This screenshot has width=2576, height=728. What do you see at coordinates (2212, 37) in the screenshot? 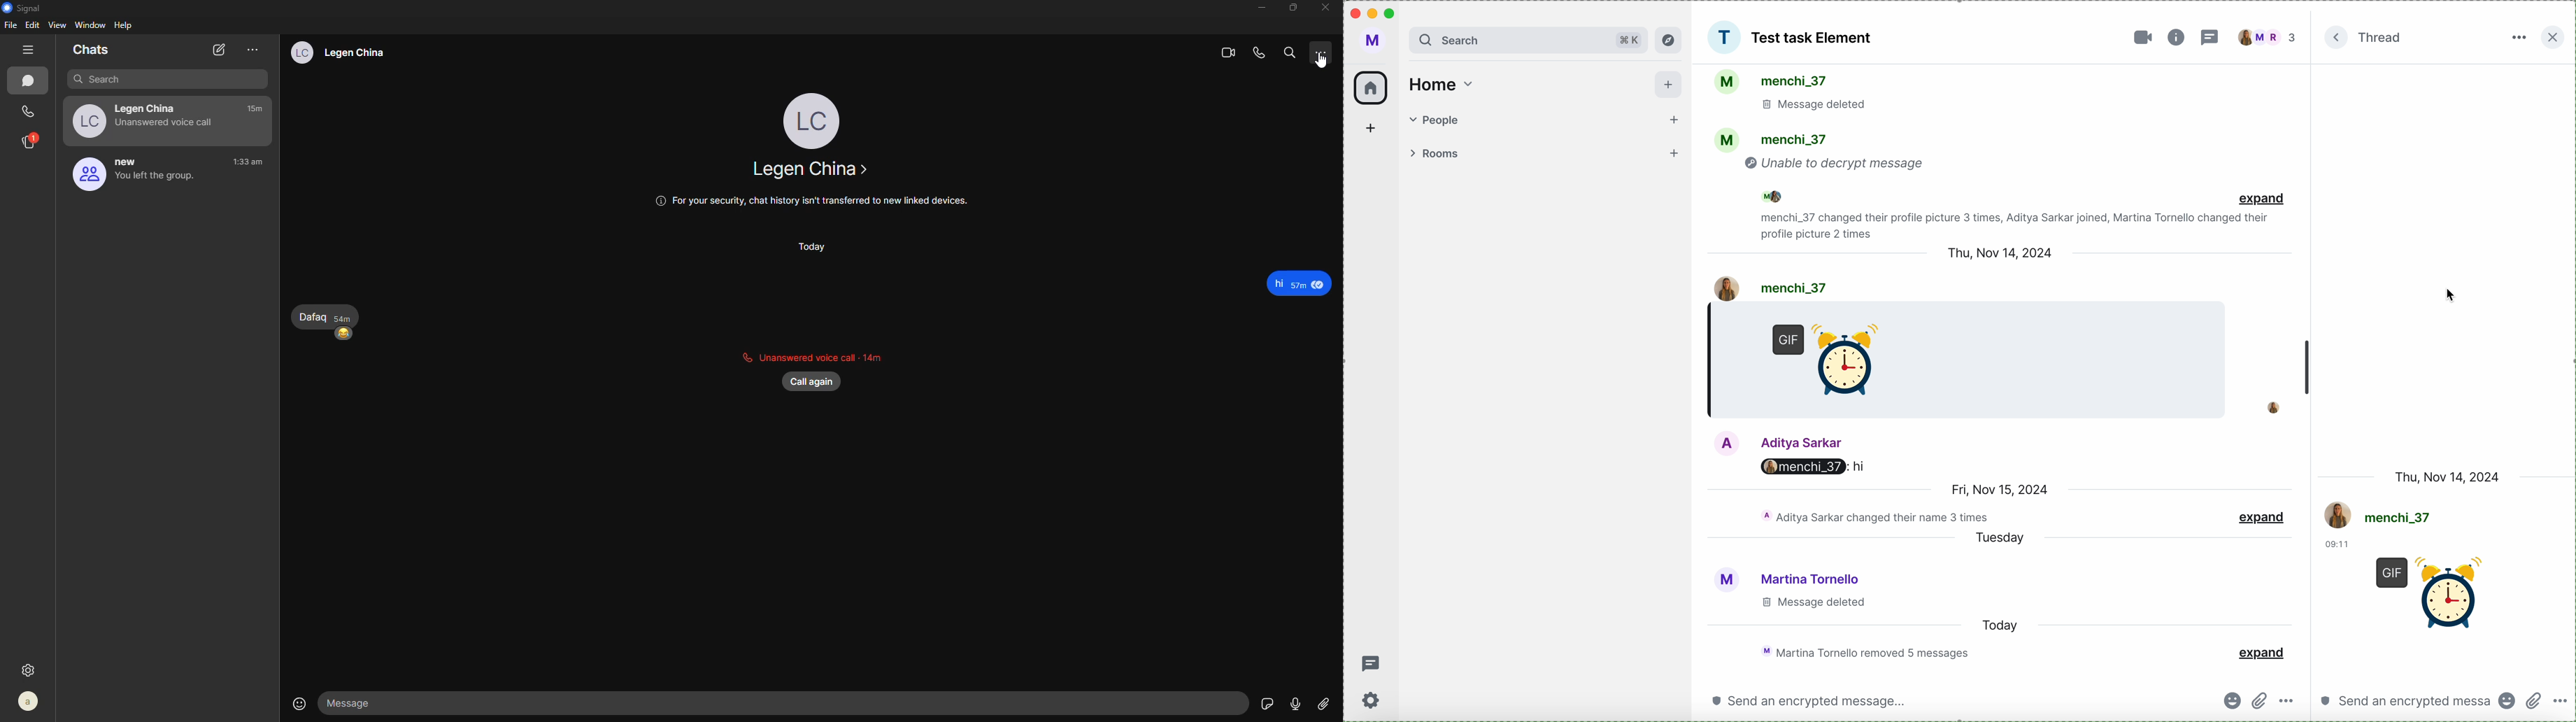
I see `threads` at bounding box center [2212, 37].